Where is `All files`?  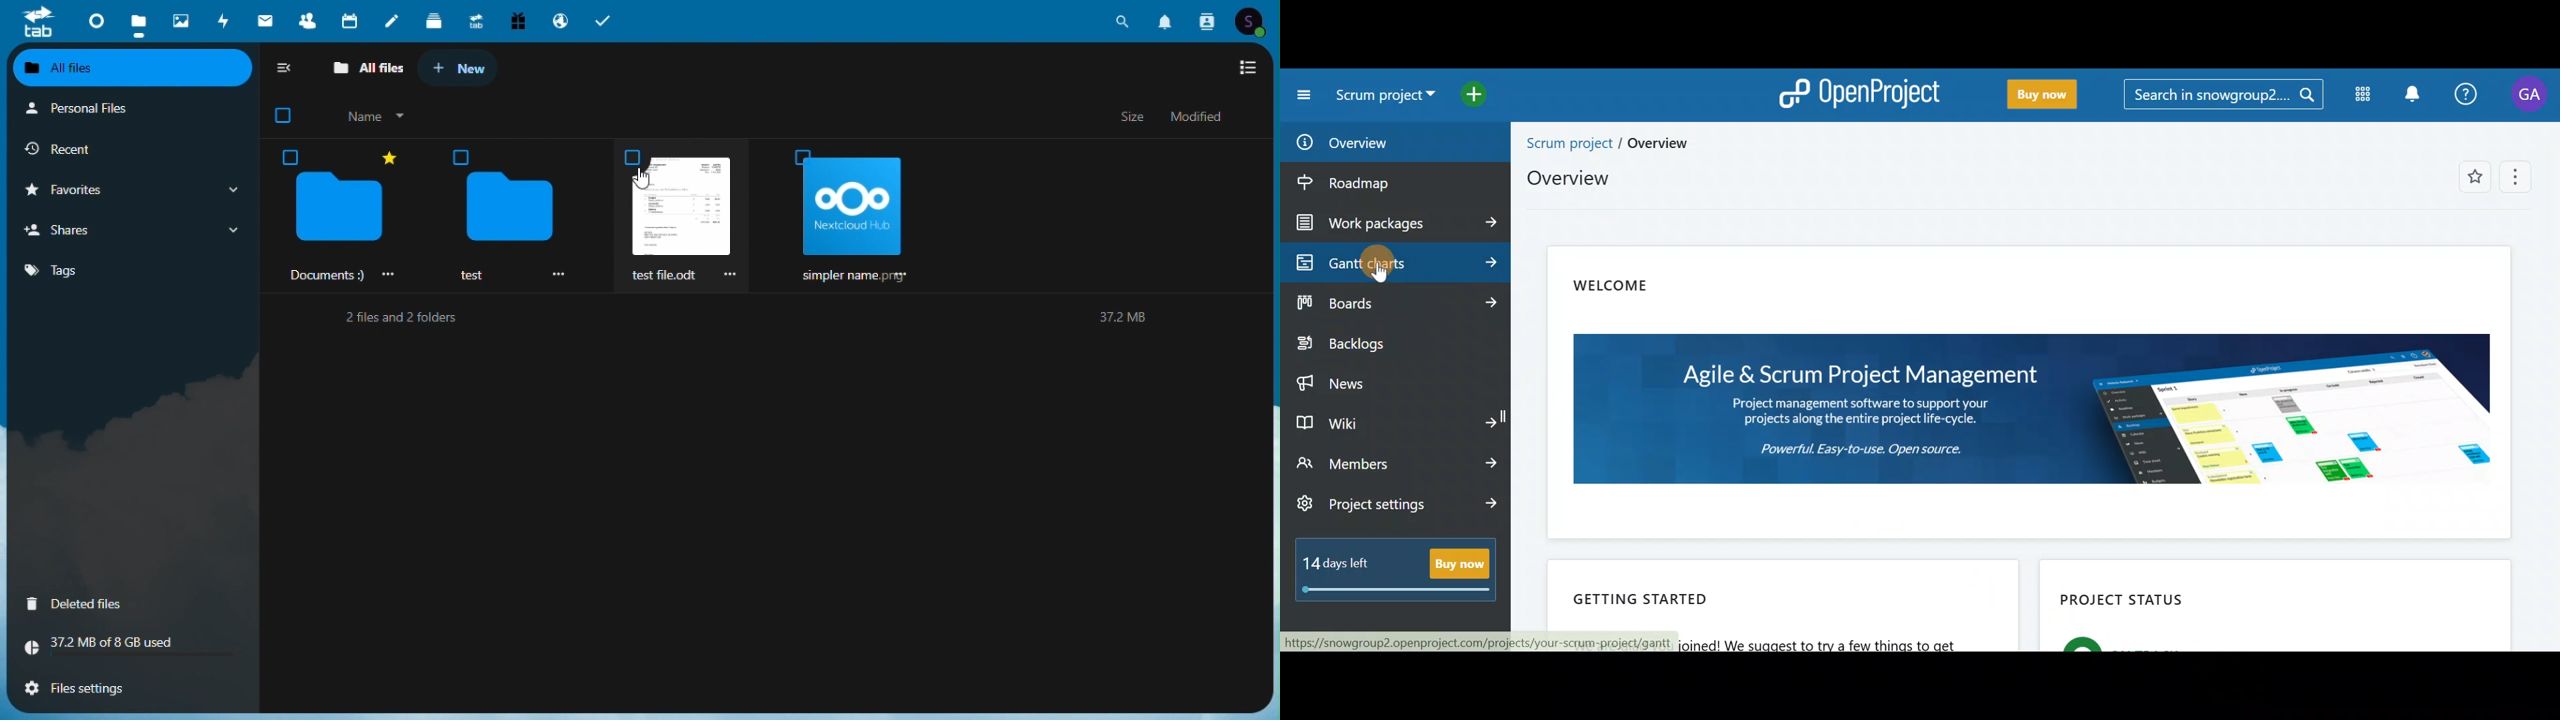
All files is located at coordinates (131, 68).